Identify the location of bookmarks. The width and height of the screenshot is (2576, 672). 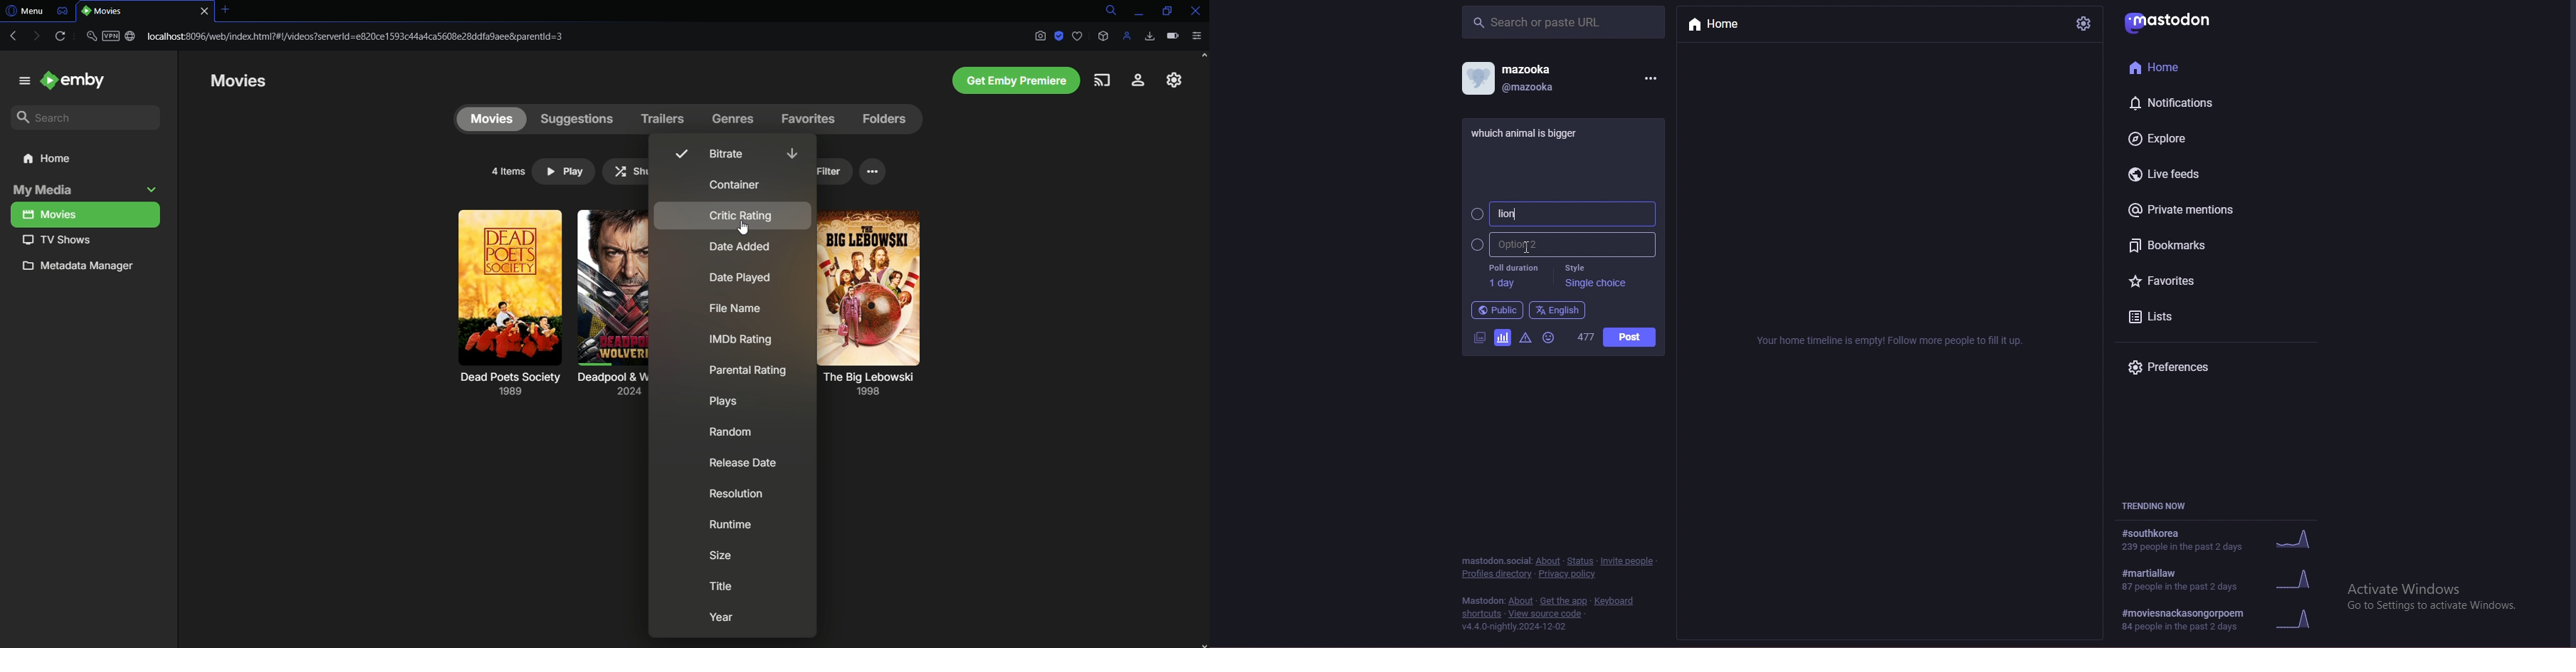
(2191, 245).